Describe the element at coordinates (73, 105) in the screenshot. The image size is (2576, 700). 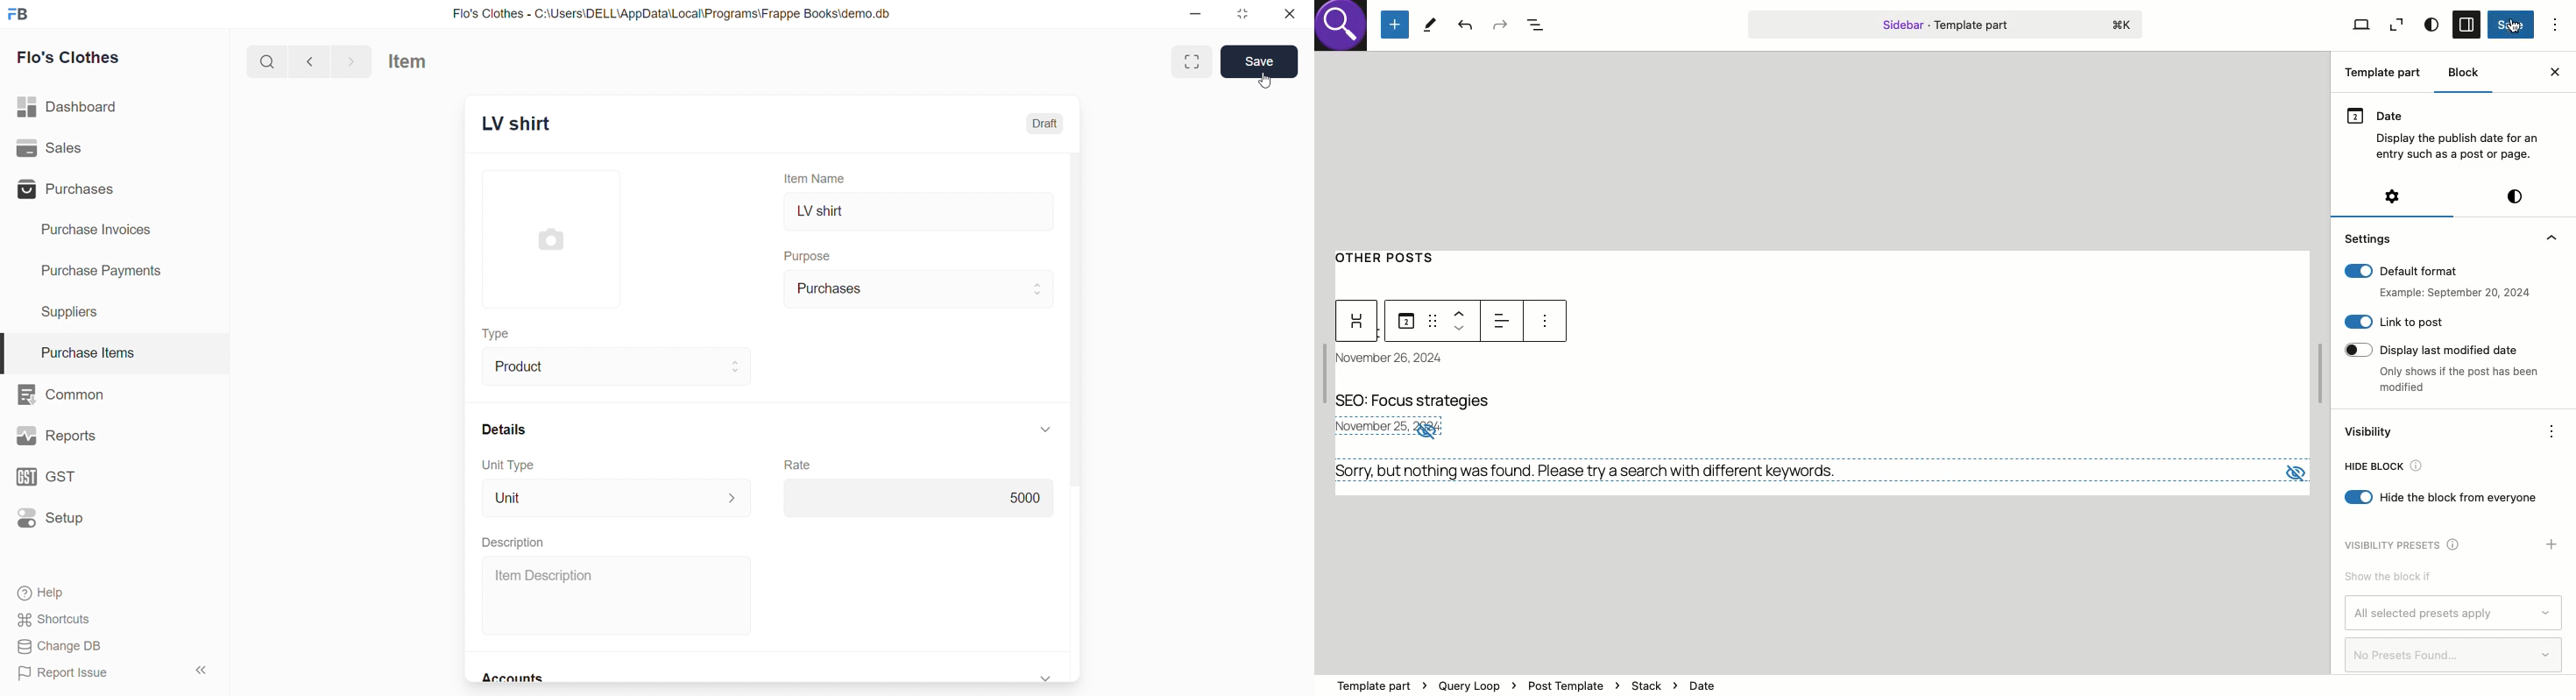
I see `Dashboard` at that location.